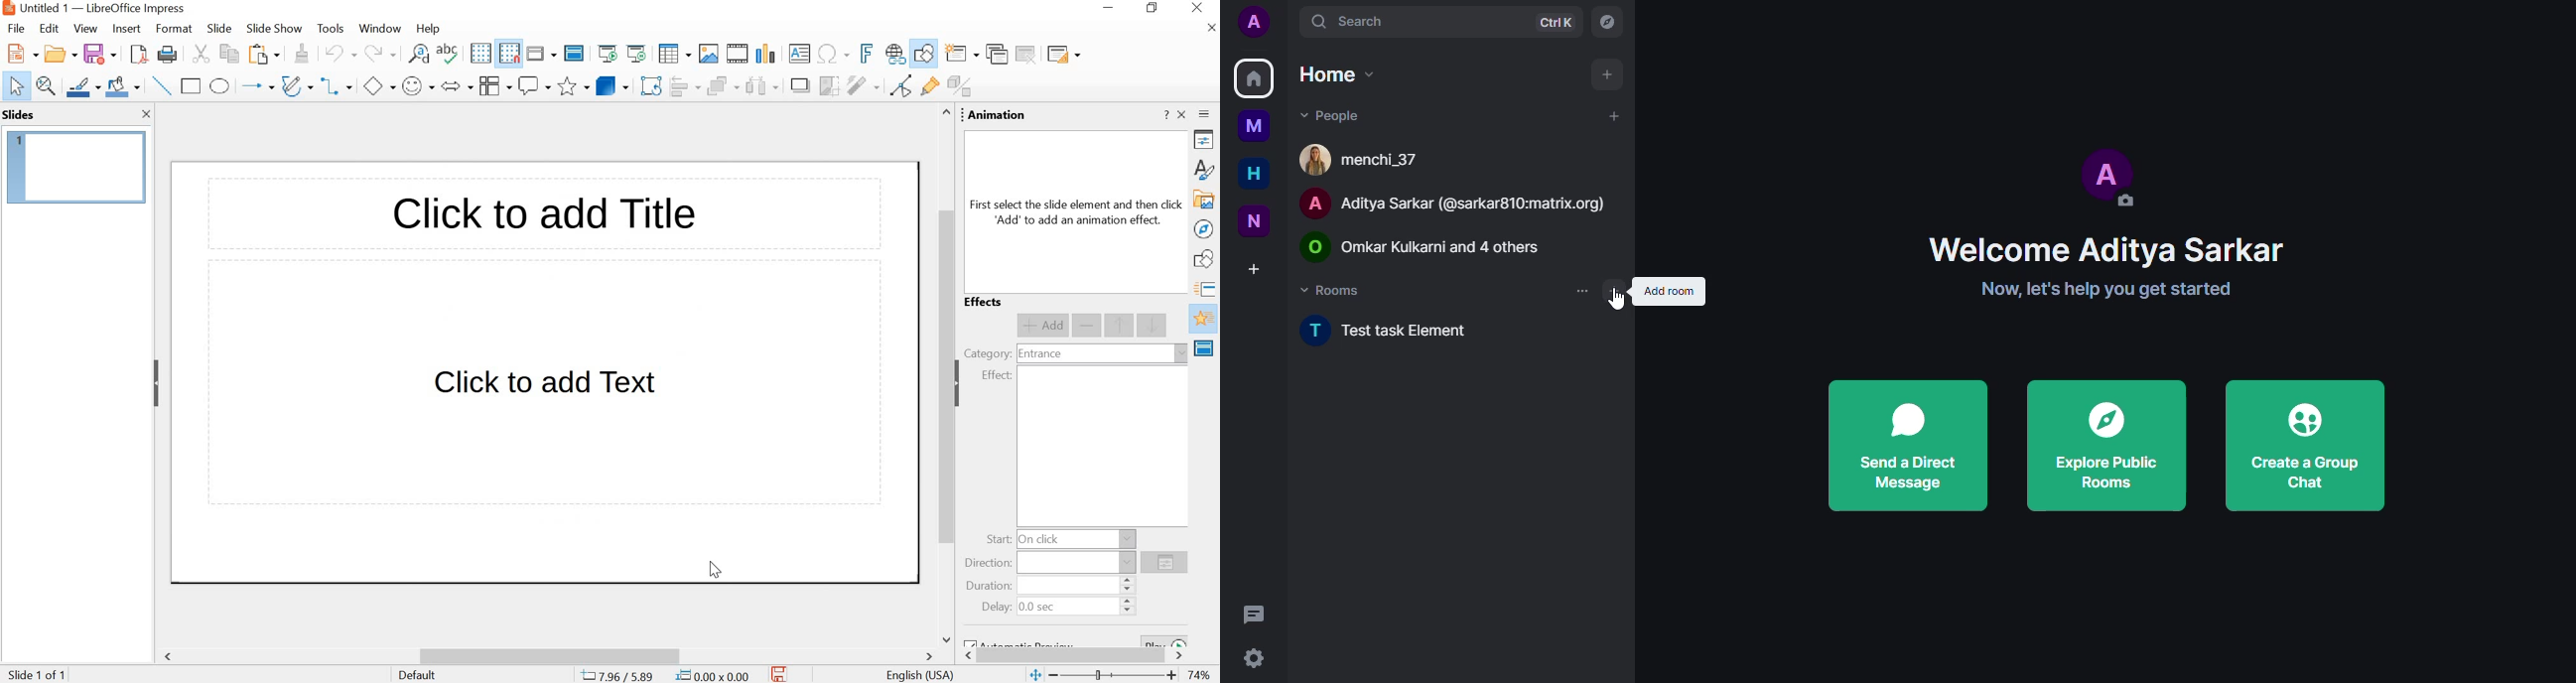 The image size is (2576, 700). Describe the element at coordinates (456, 87) in the screenshot. I see `block arrows` at that location.